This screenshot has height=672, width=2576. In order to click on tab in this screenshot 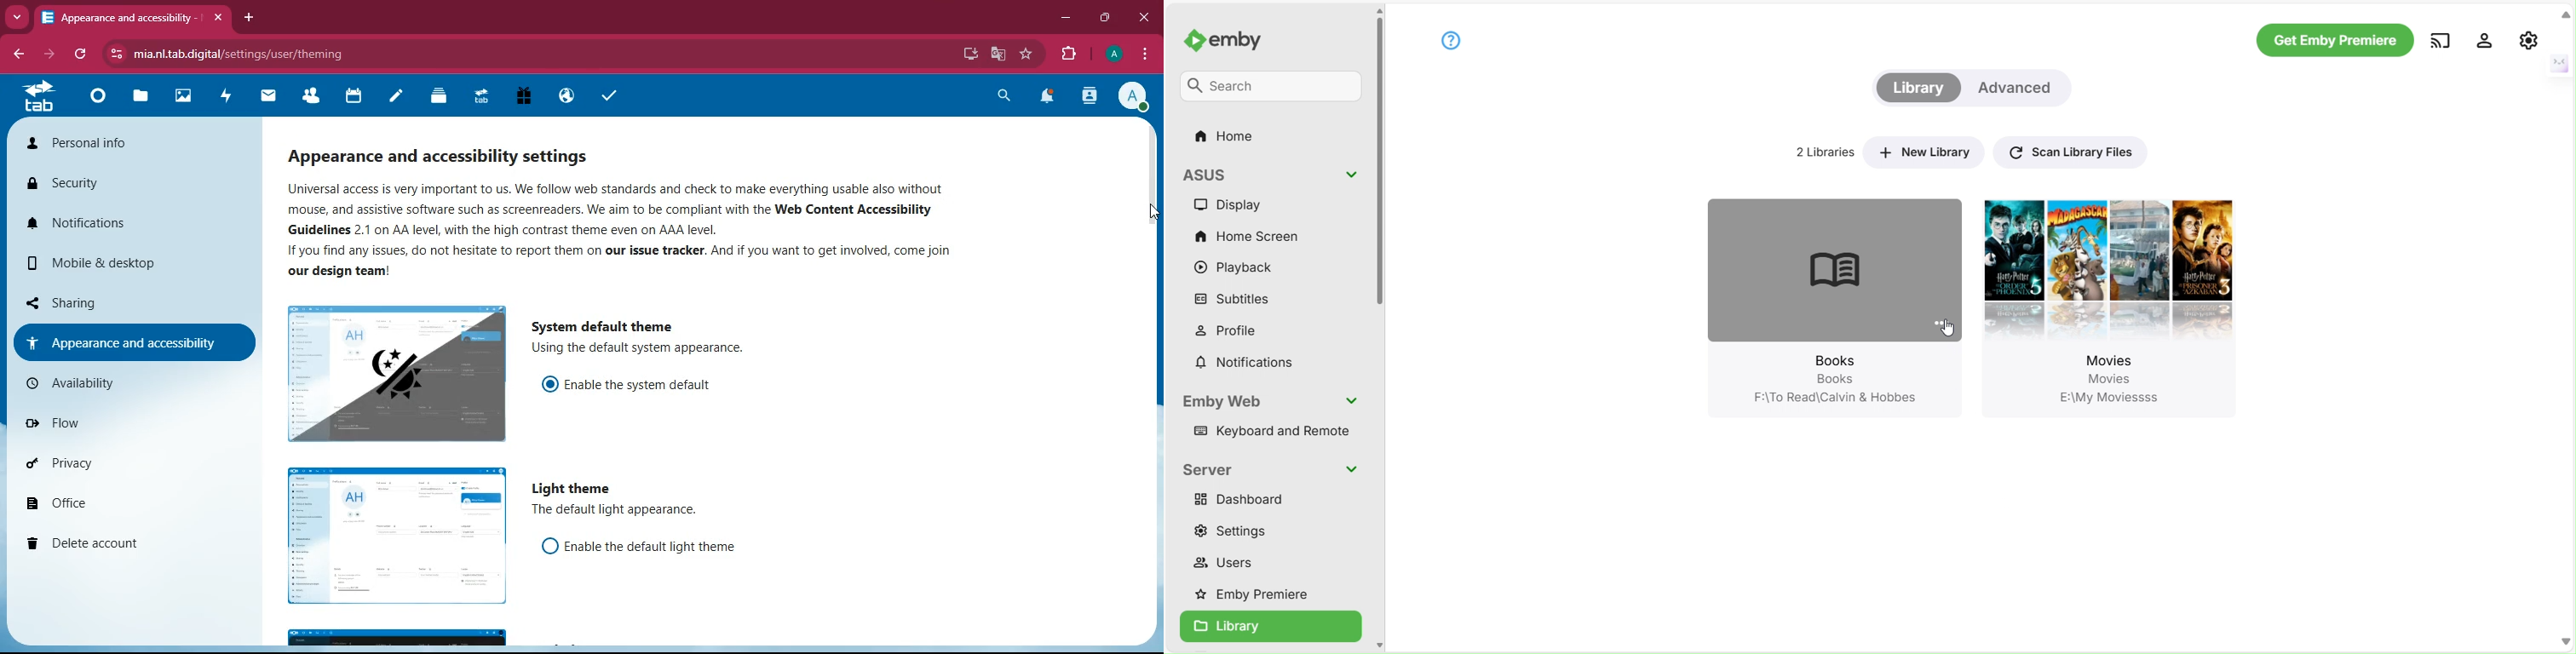, I will do `click(39, 95)`.